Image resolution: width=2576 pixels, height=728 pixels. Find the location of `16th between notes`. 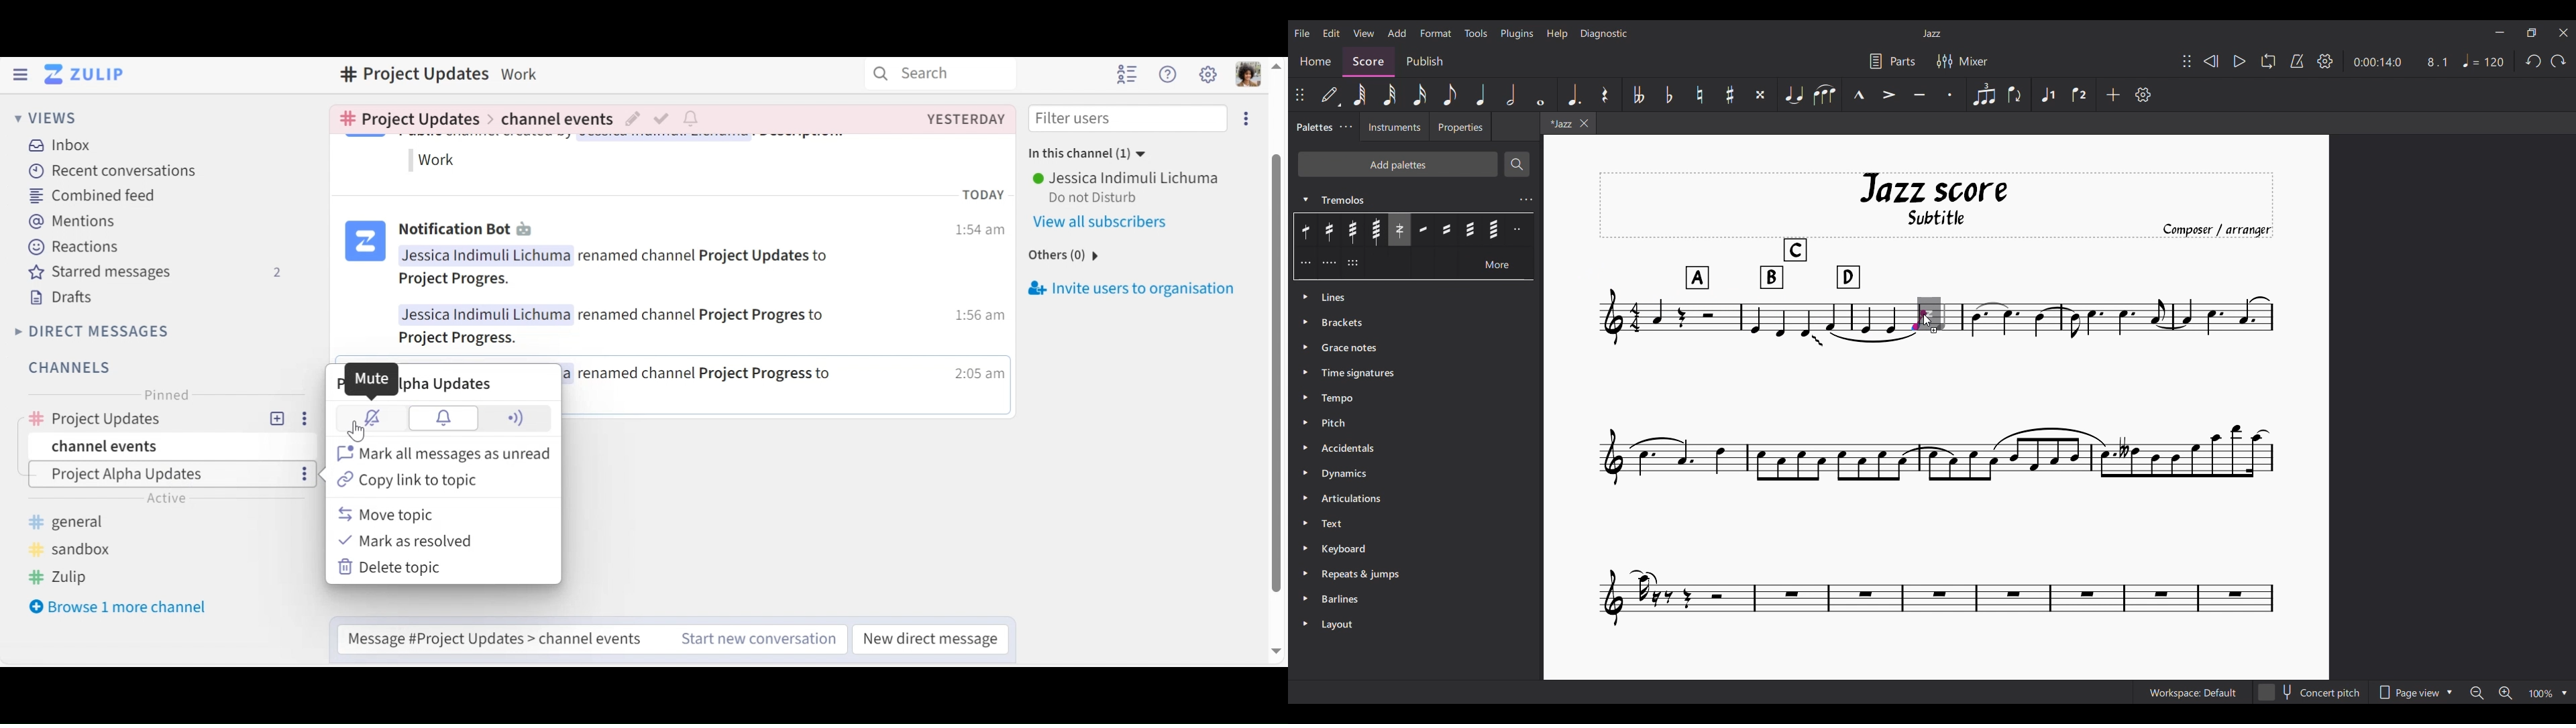

16th between notes is located at coordinates (1446, 229).